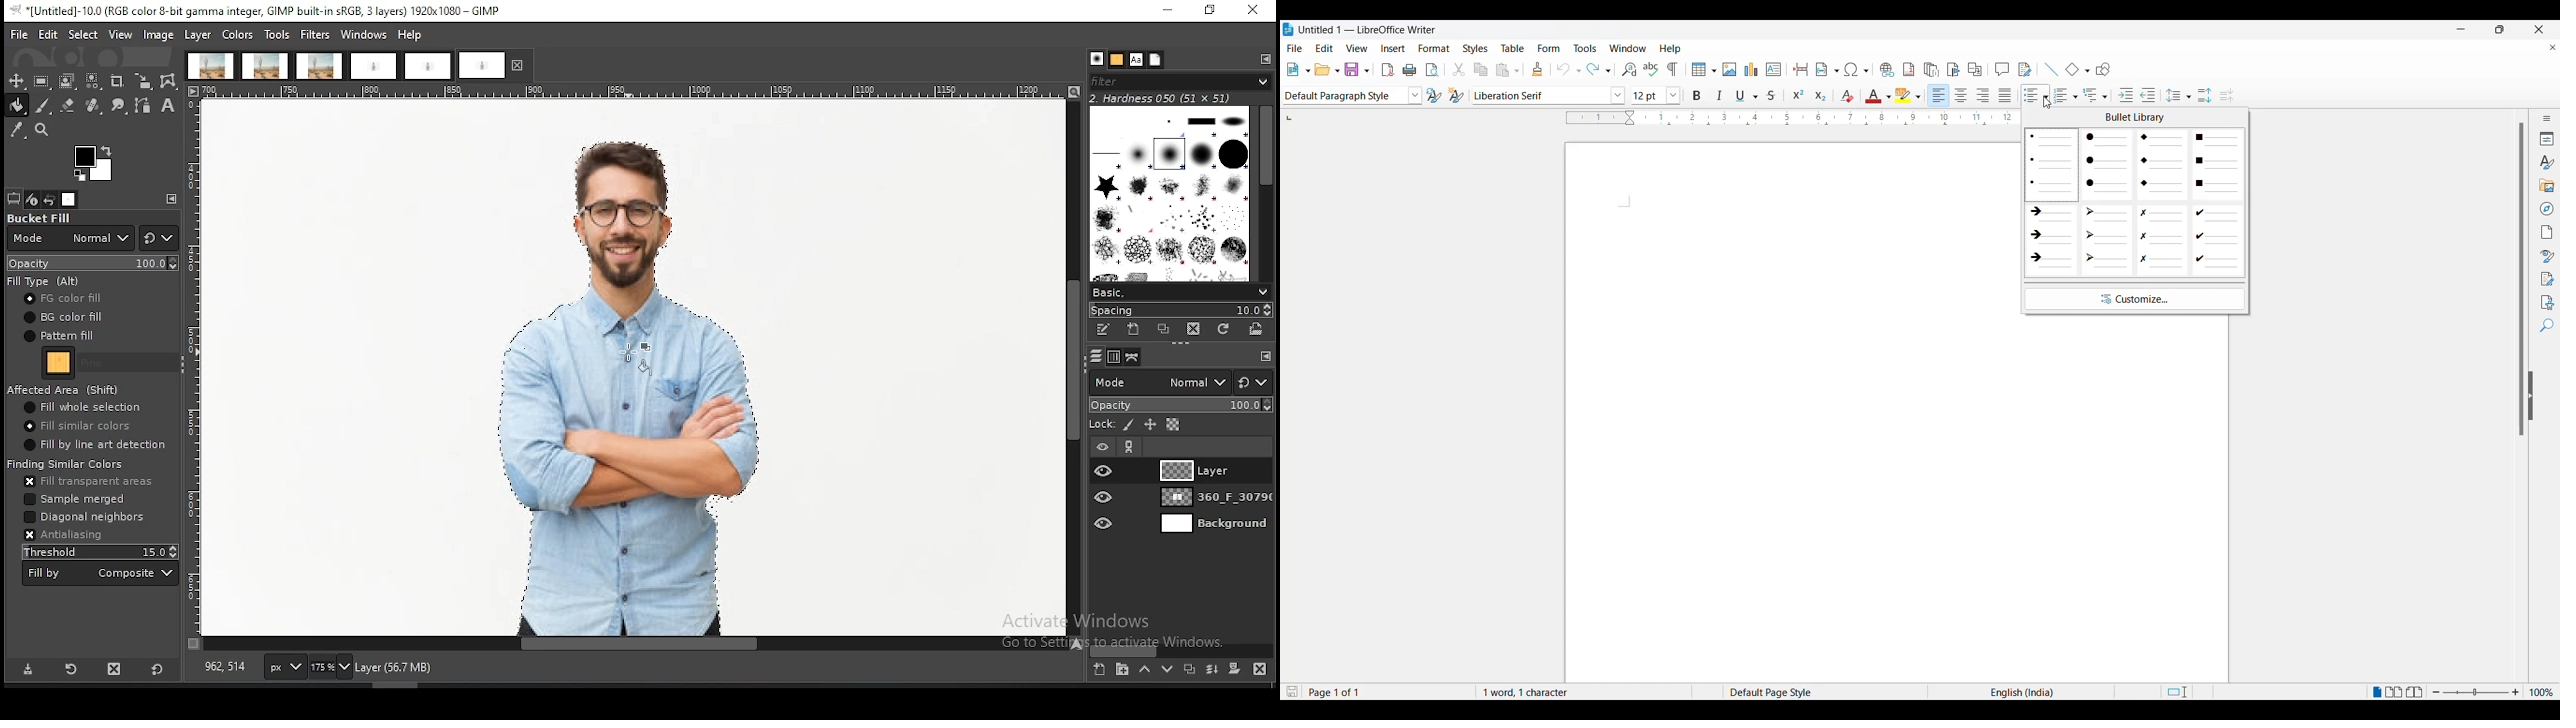 The height and width of the screenshot is (728, 2576). I want to click on Multiple page view, so click(2396, 692).